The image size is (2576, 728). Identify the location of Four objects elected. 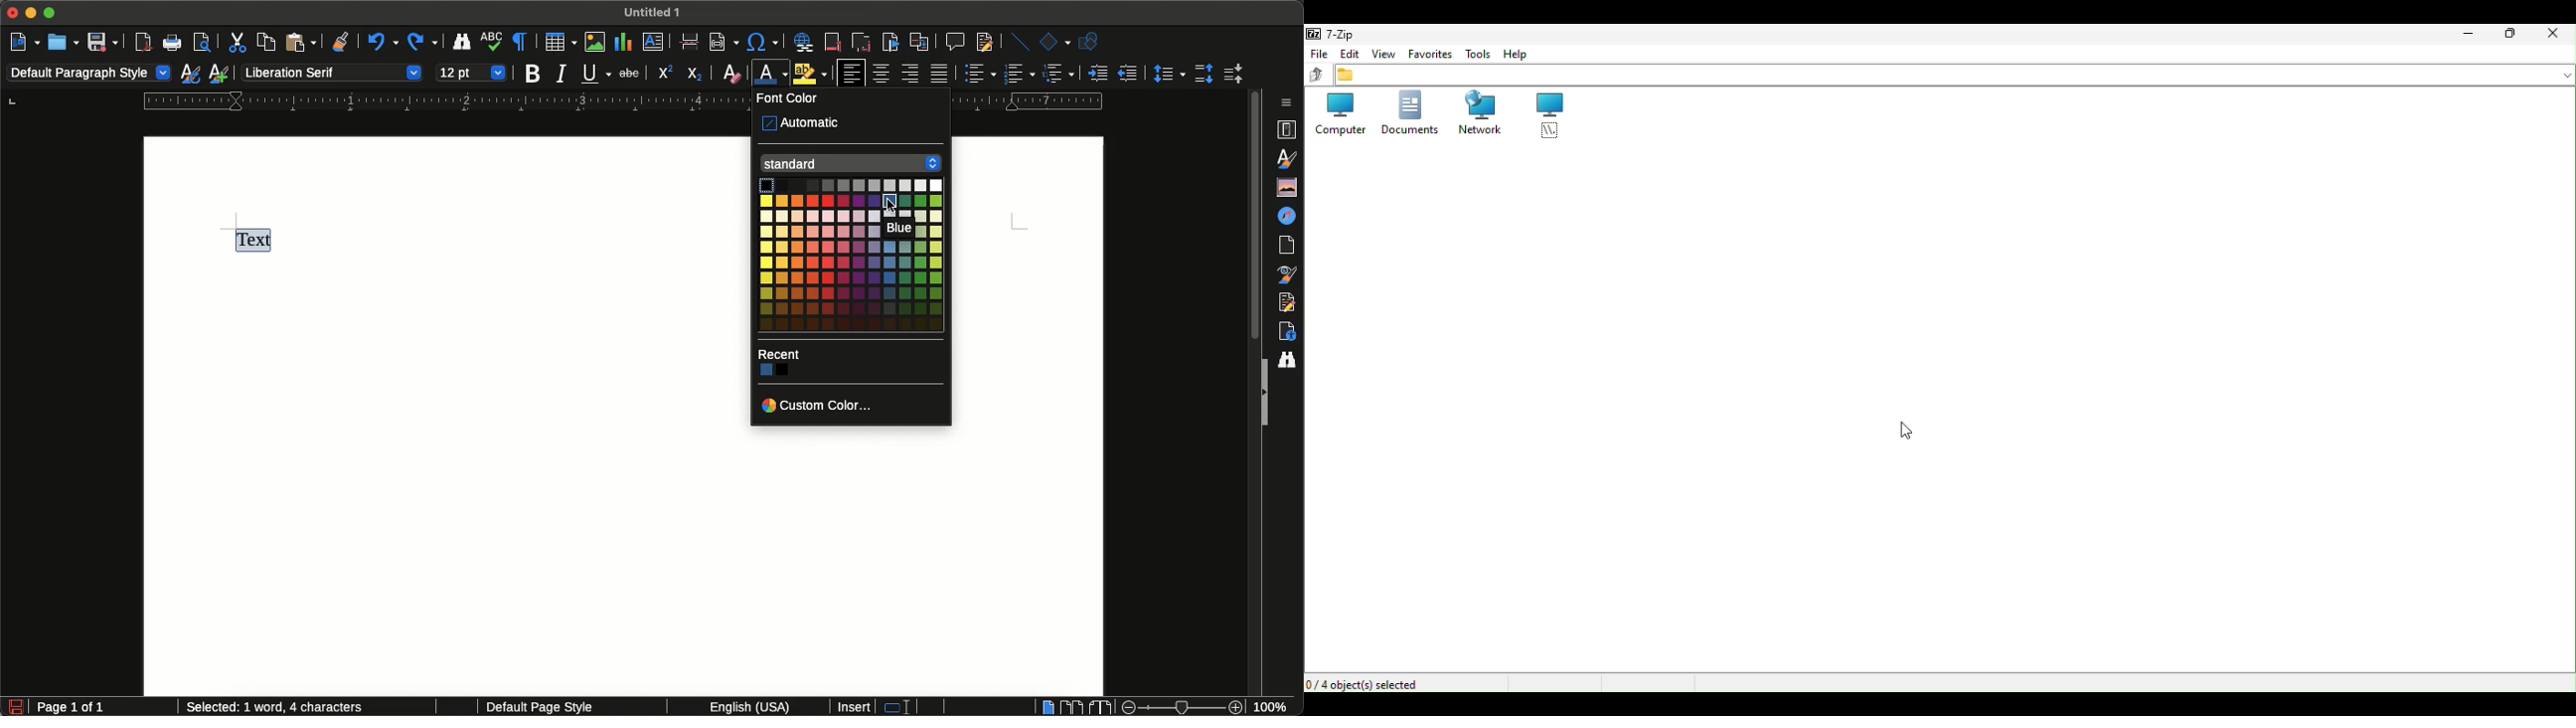
(1374, 684).